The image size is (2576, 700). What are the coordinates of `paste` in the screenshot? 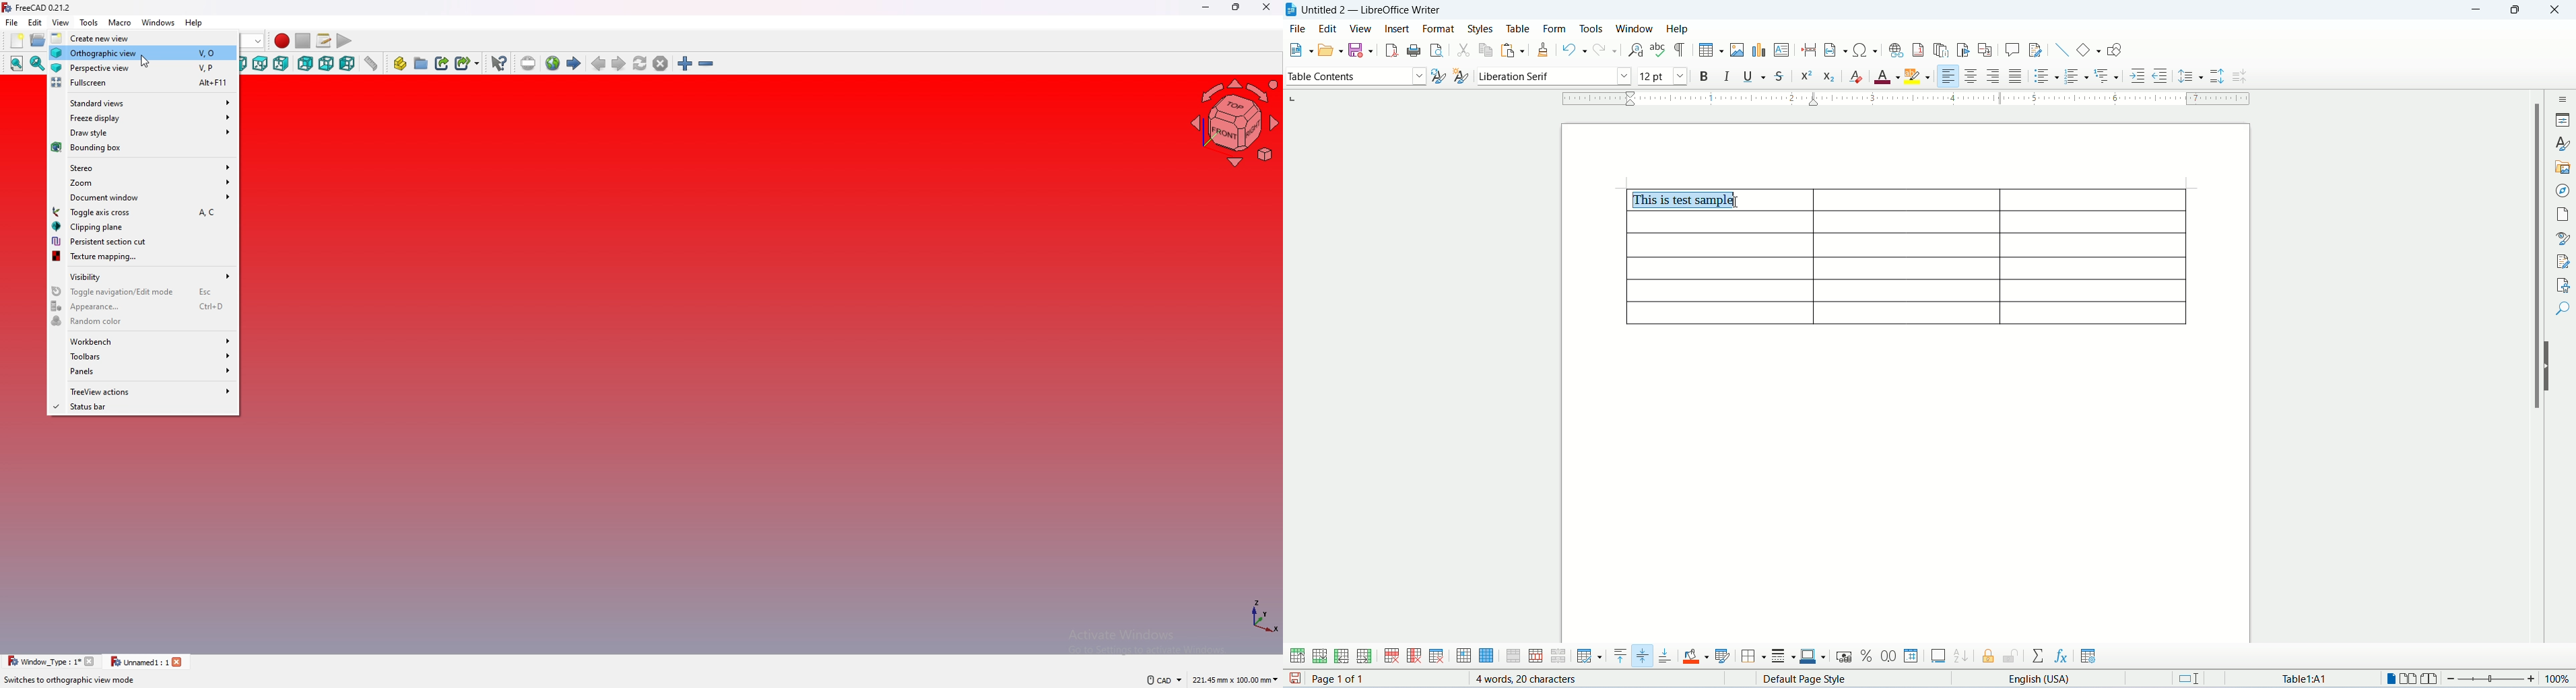 It's located at (1510, 51).